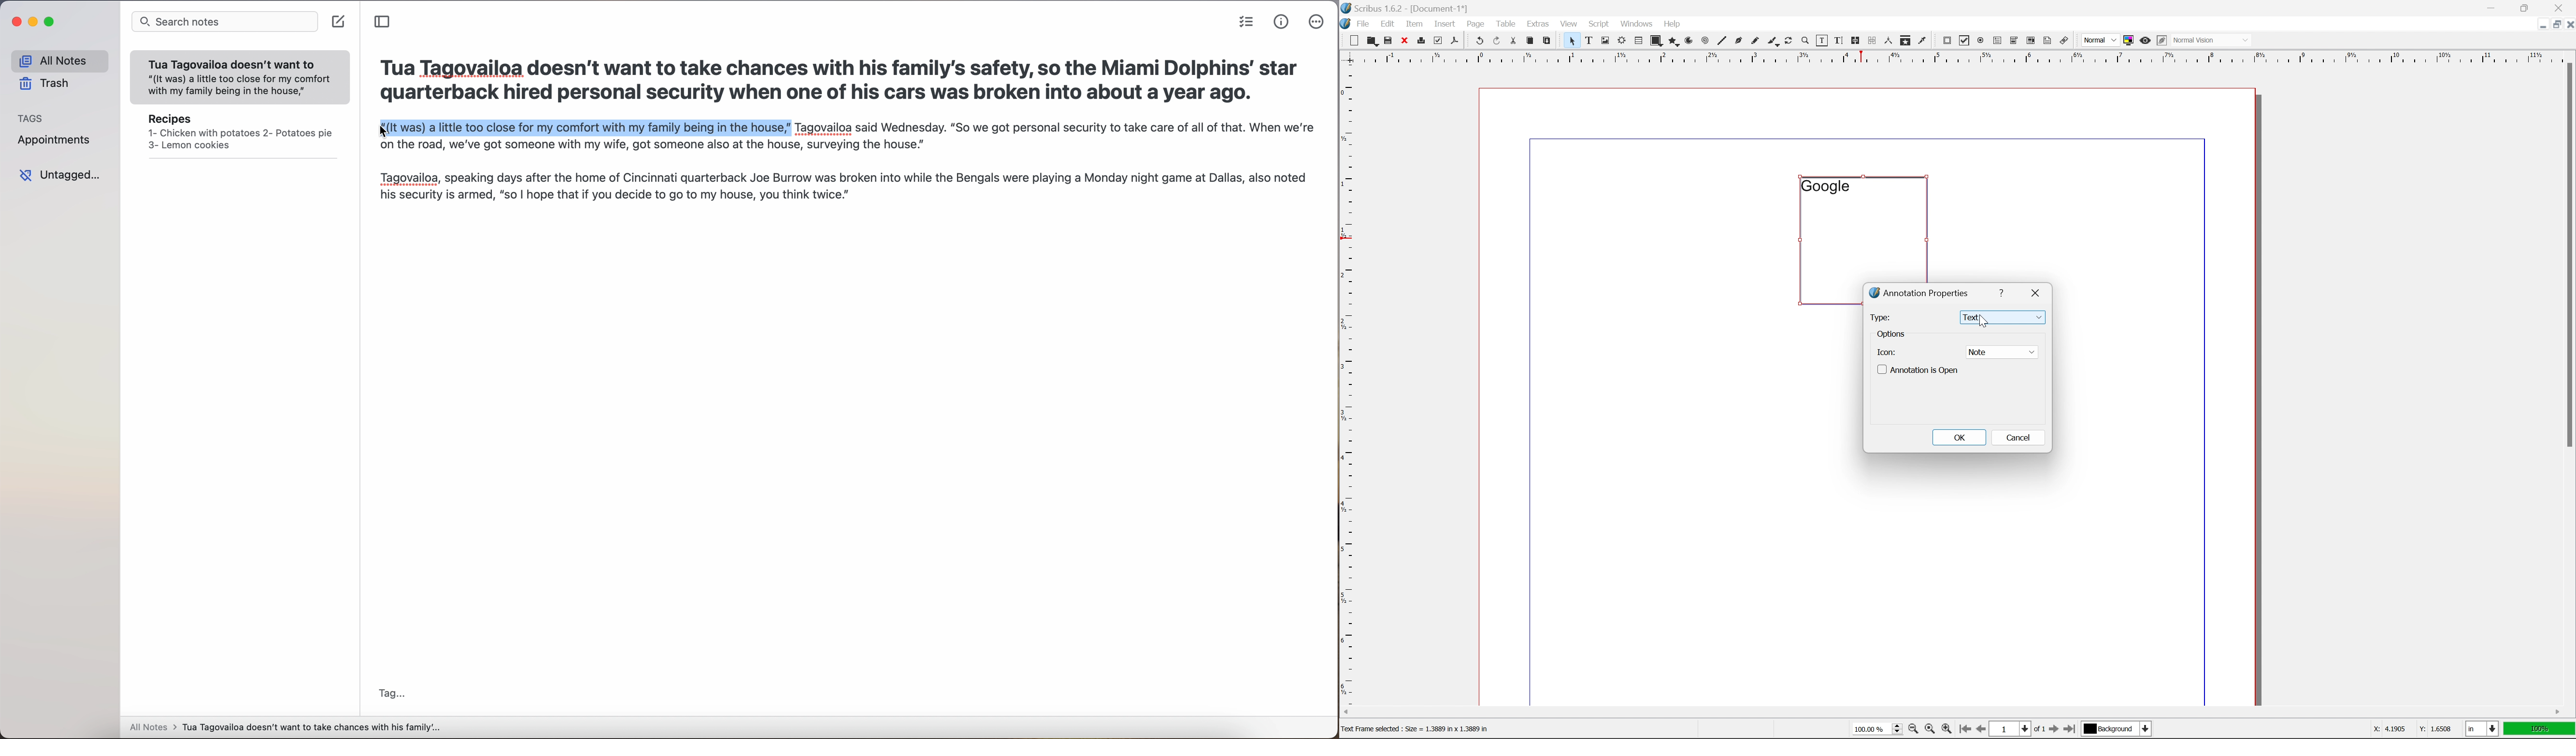  Describe the element at coordinates (1722, 42) in the screenshot. I see `line` at that location.